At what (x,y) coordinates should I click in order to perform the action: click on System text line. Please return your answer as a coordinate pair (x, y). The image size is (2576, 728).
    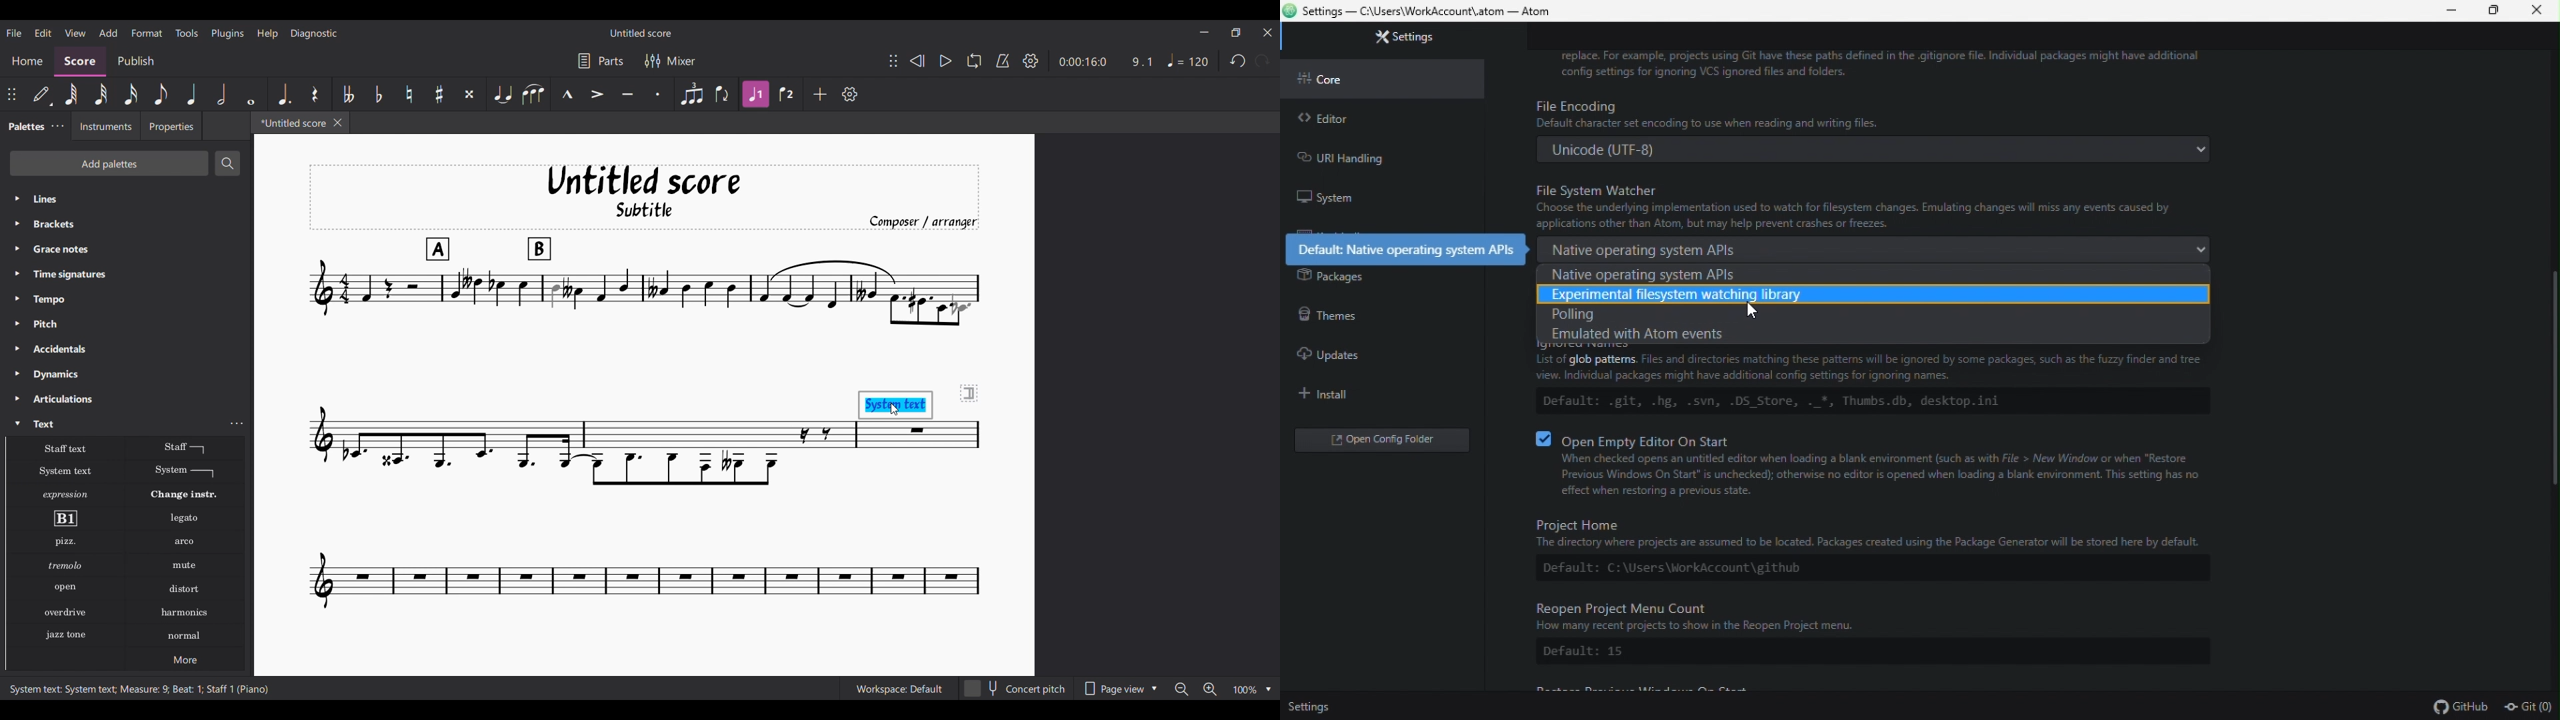
    Looking at the image, I should click on (185, 471).